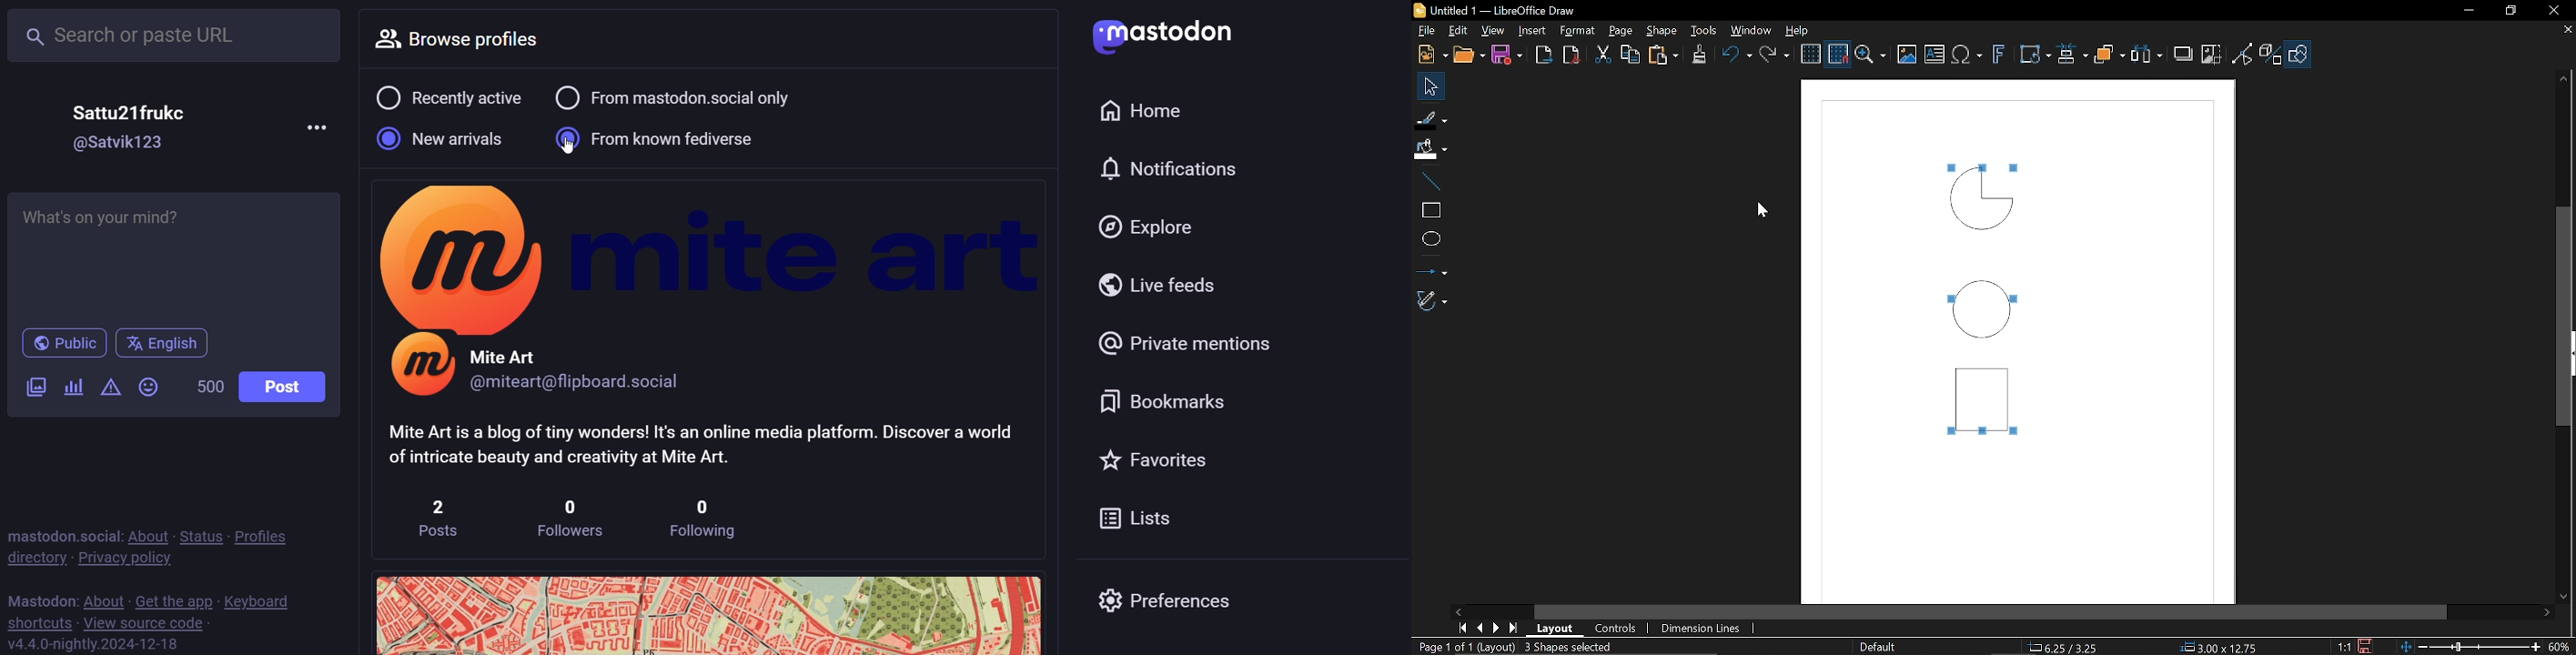 Image resolution: width=2576 pixels, height=672 pixels. I want to click on cover image, so click(710, 251).